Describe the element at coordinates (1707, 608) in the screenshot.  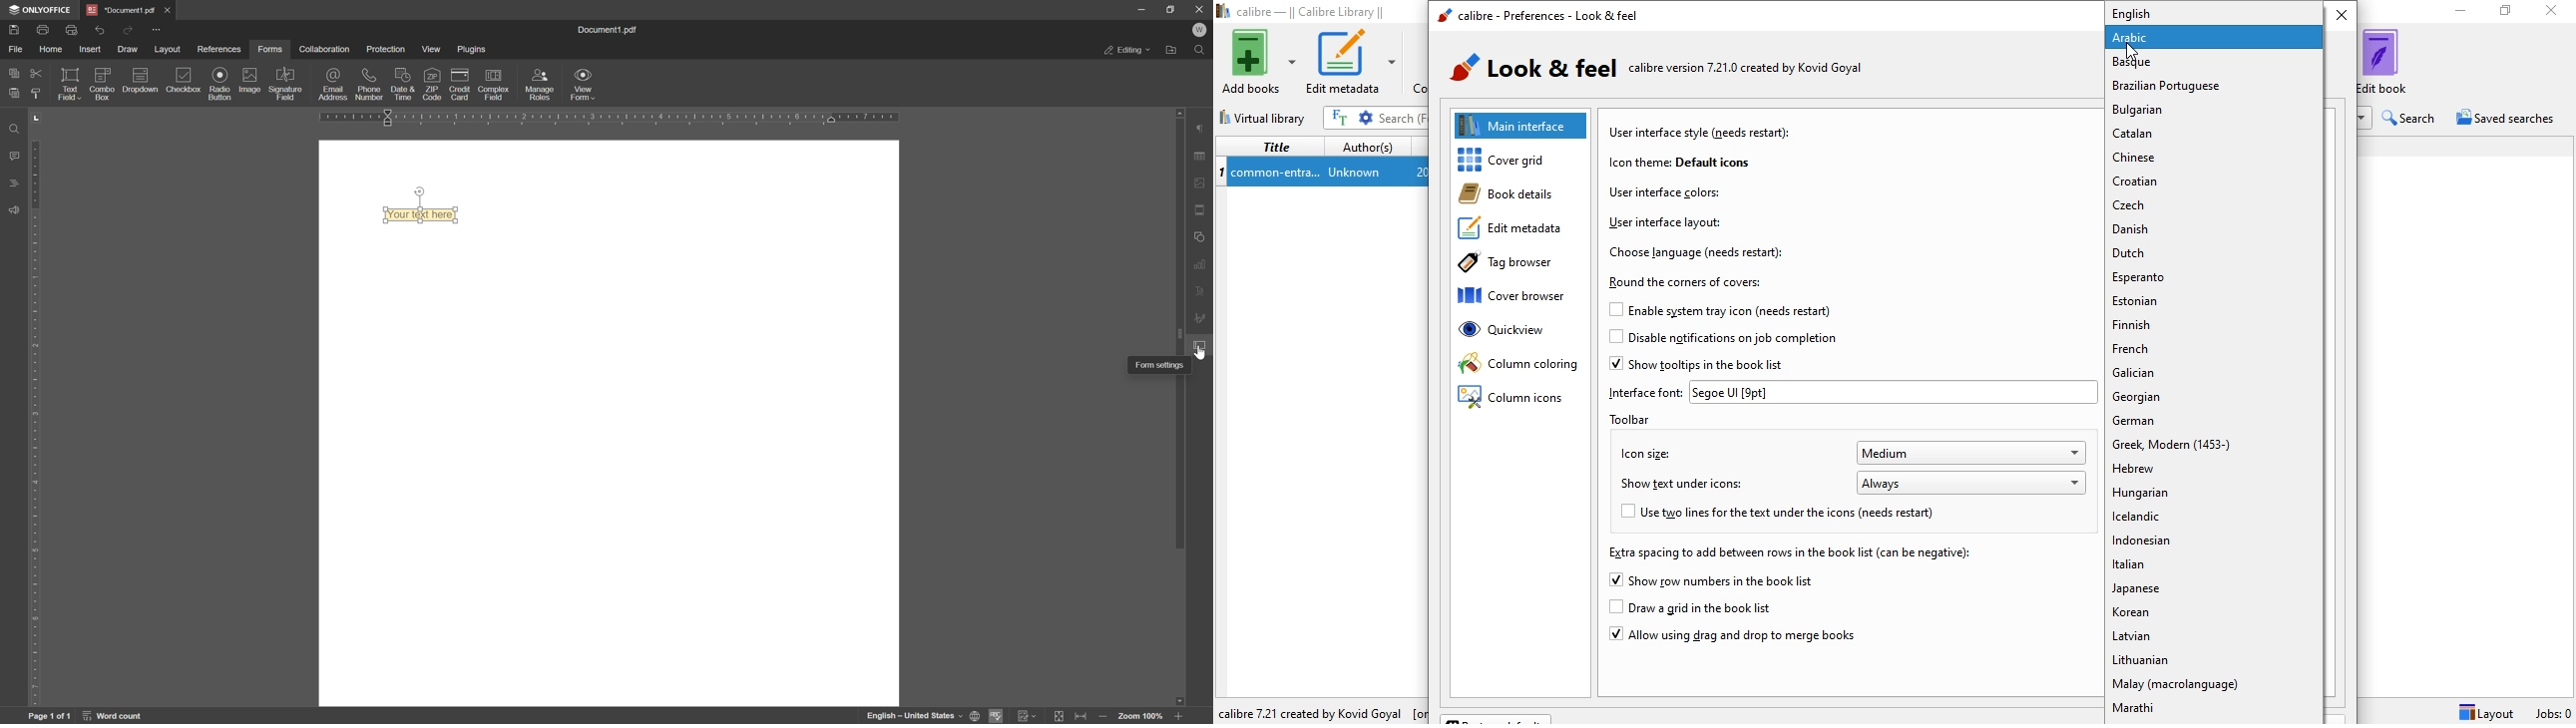
I see `draw a grid in the book list` at that location.